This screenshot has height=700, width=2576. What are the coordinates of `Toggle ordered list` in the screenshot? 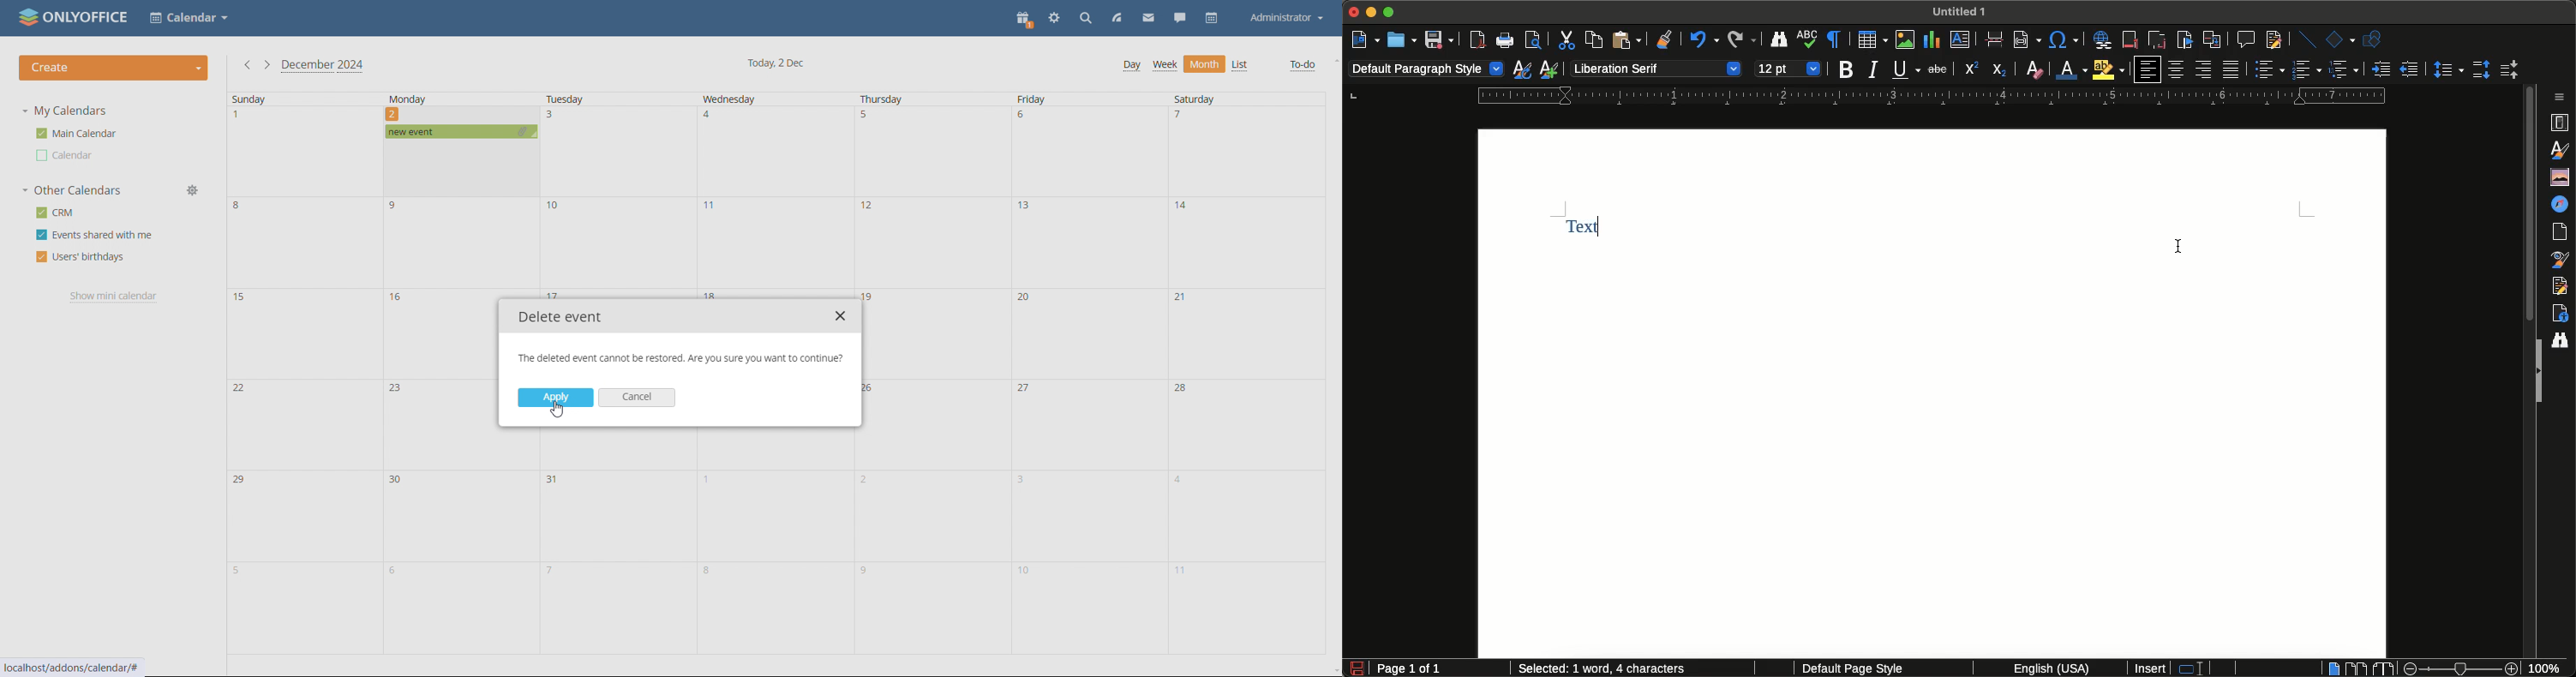 It's located at (2287, 69).